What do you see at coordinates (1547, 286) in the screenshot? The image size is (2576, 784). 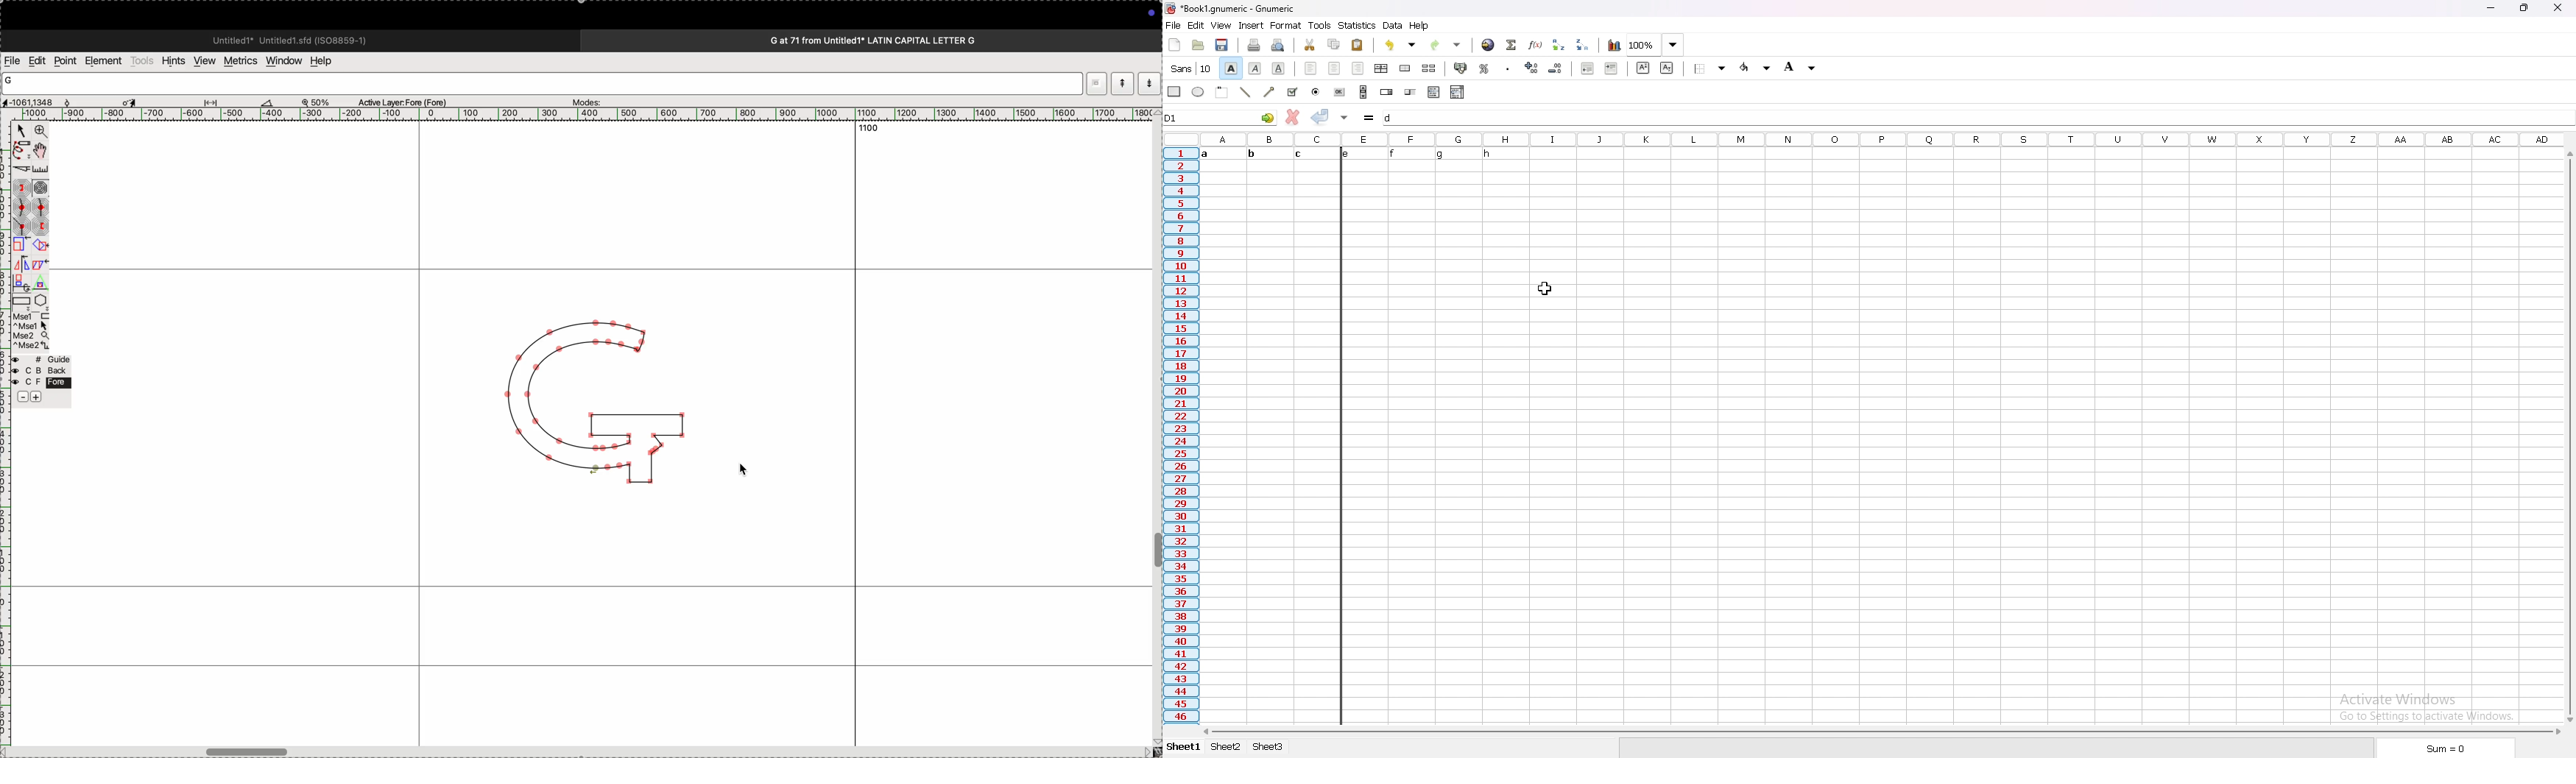 I see `cursor` at bounding box center [1547, 286].